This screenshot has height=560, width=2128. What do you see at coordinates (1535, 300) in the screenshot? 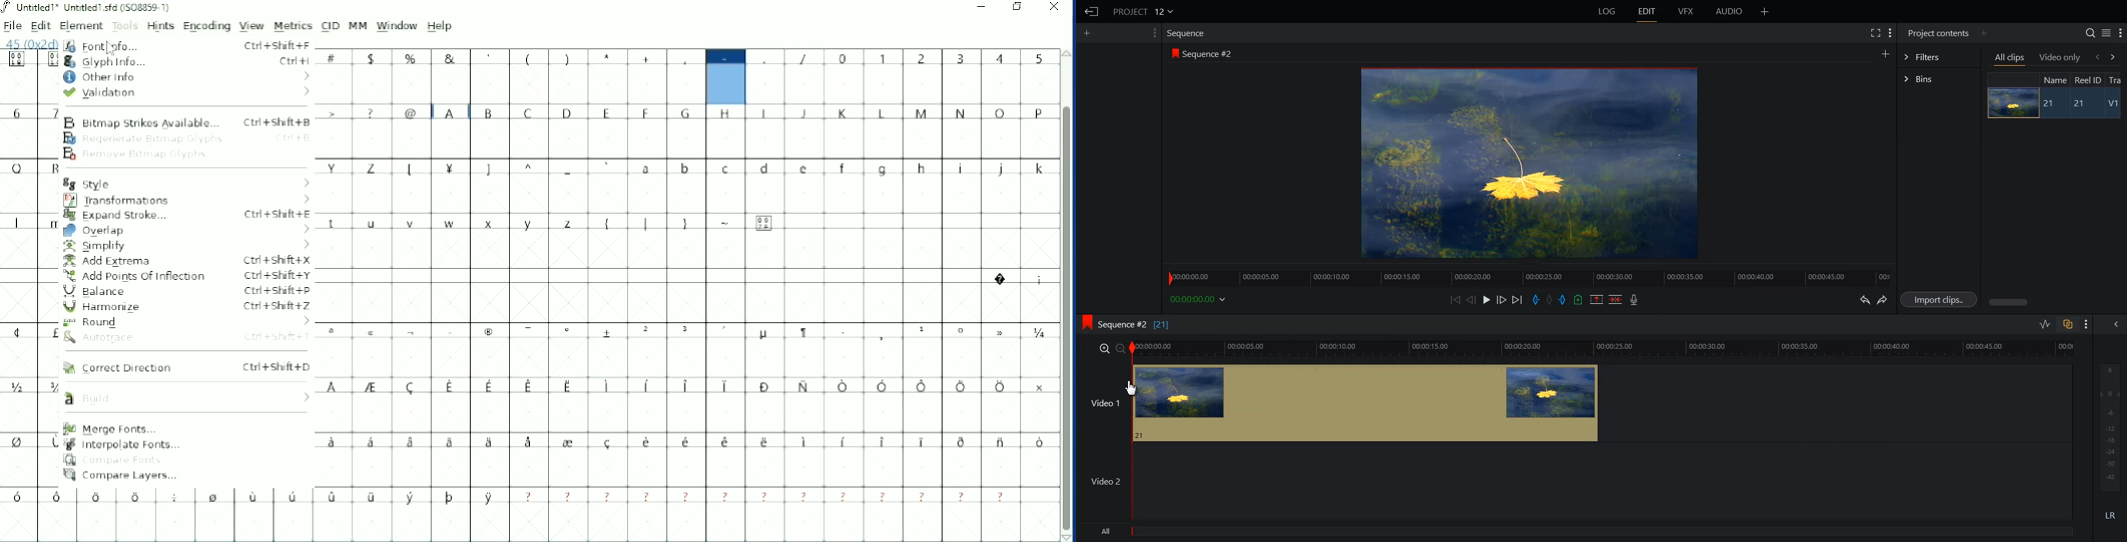
I see `Add an in Mark in current position` at bounding box center [1535, 300].